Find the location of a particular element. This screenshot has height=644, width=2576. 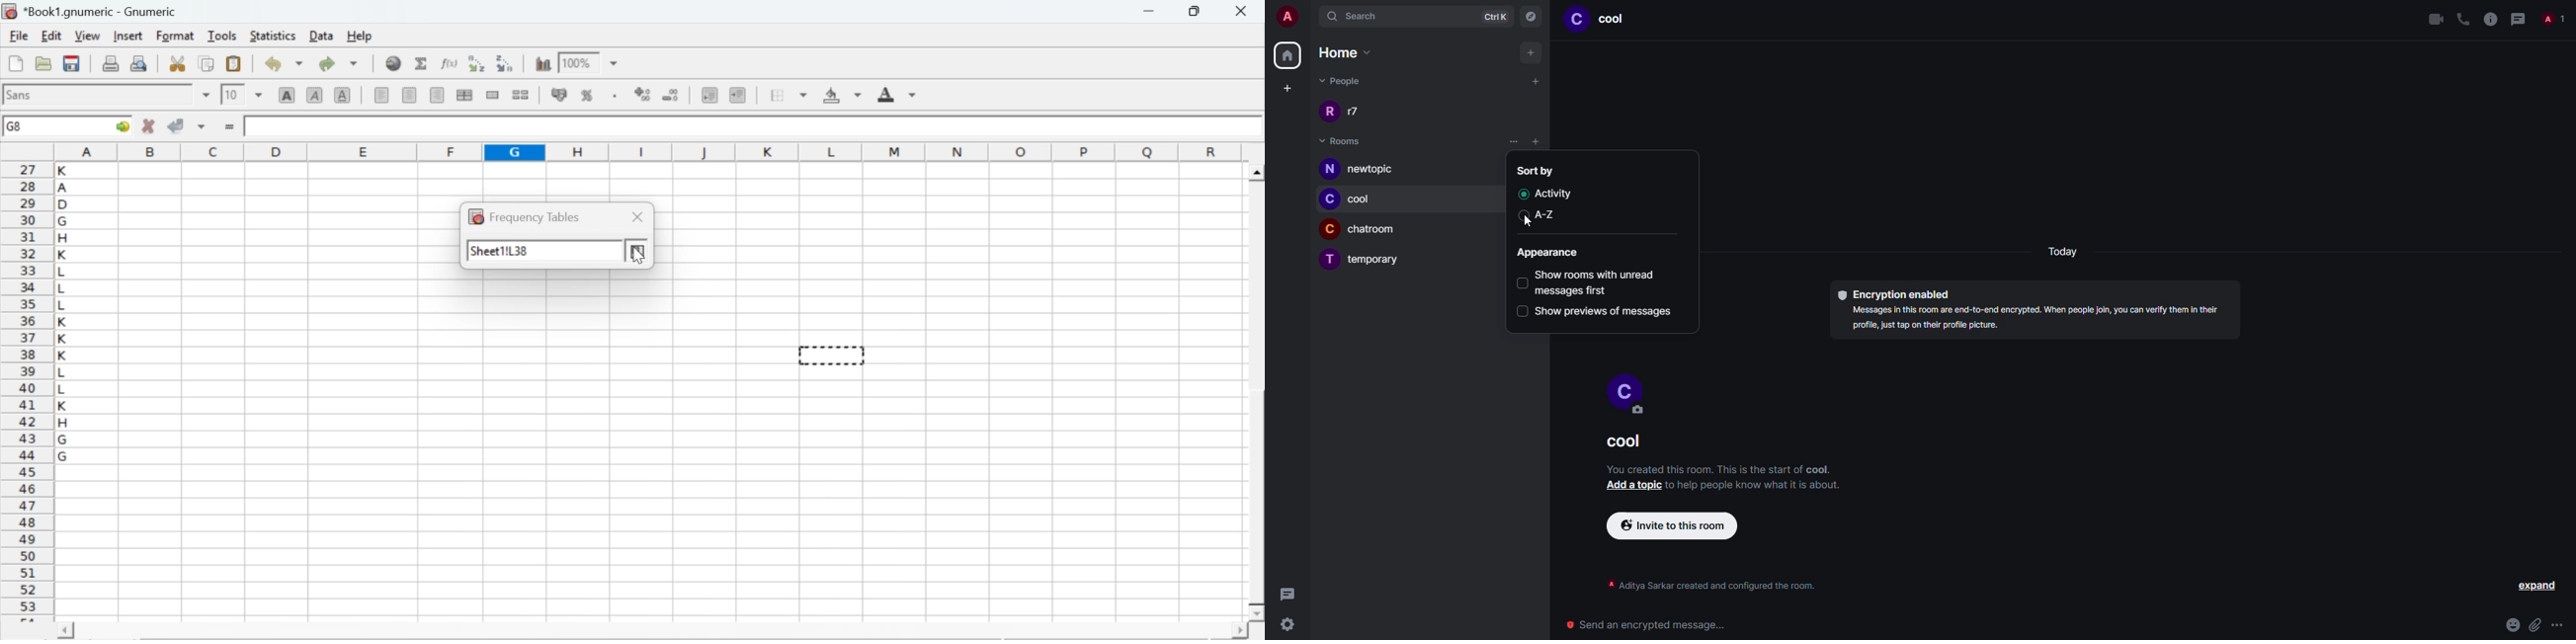

cancel changes is located at coordinates (149, 125).